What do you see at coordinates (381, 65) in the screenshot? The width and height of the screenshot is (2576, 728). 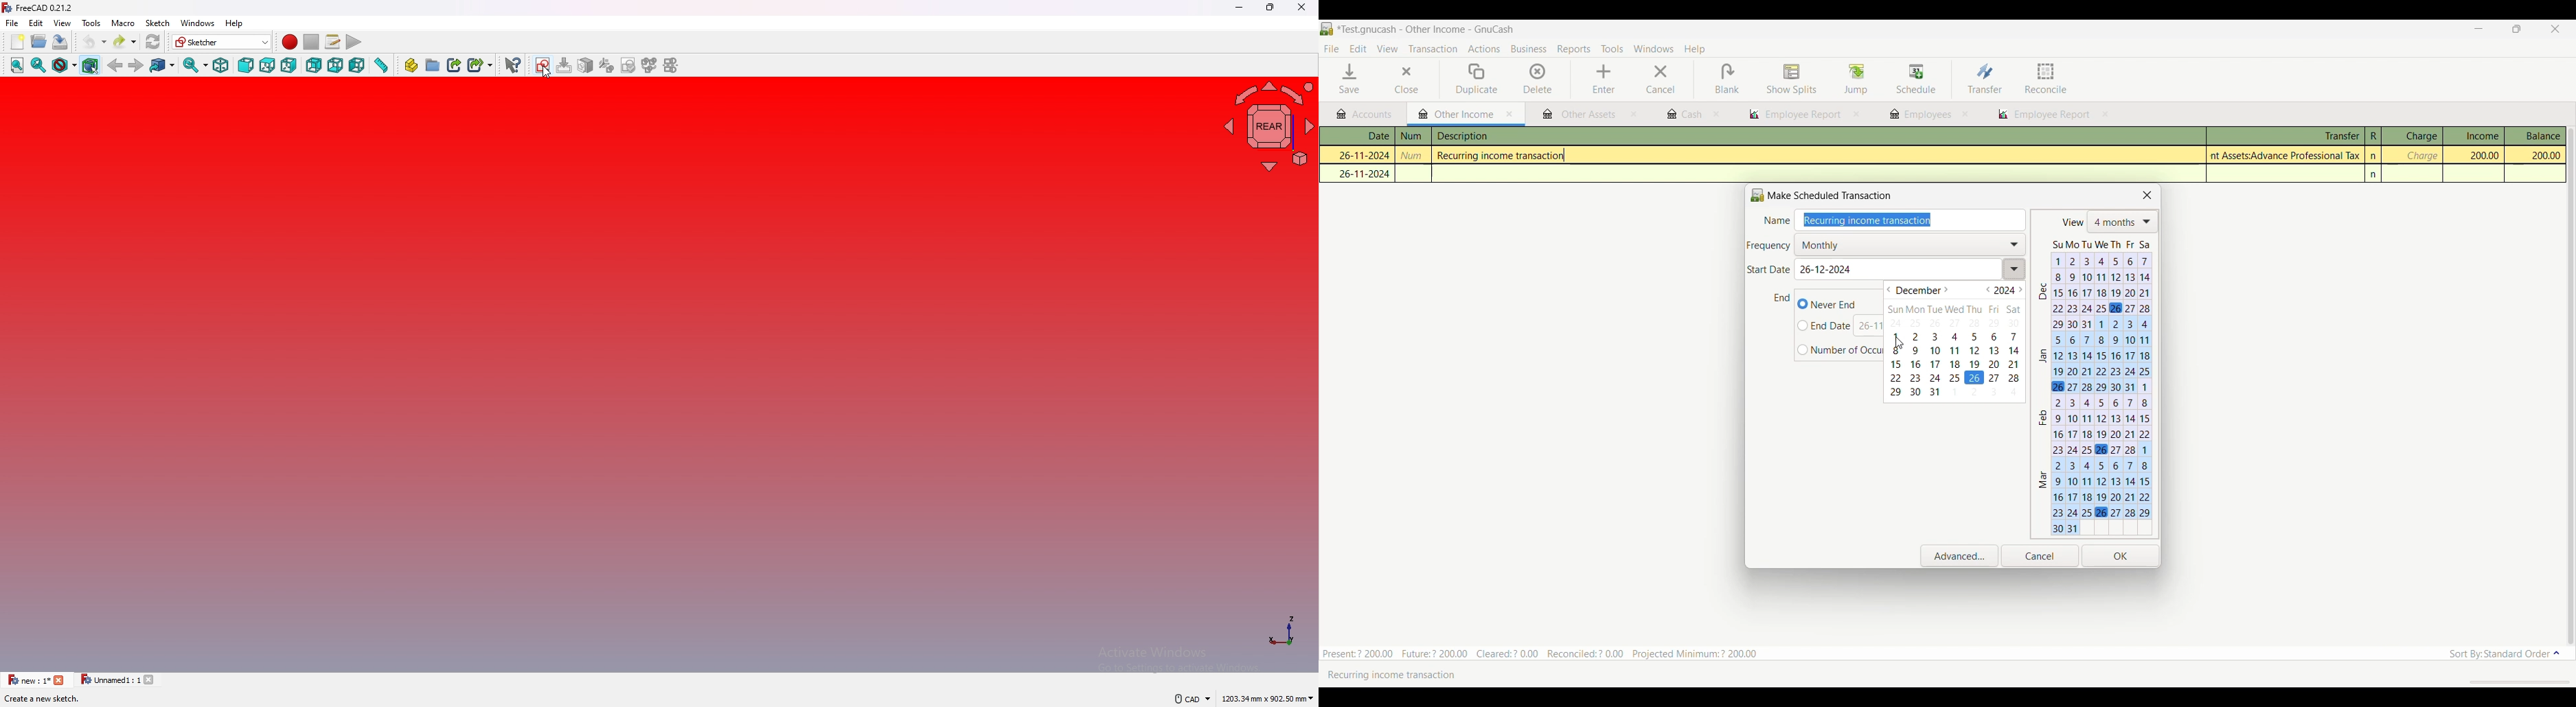 I see `measure distance` at bounding box center [381, 65].